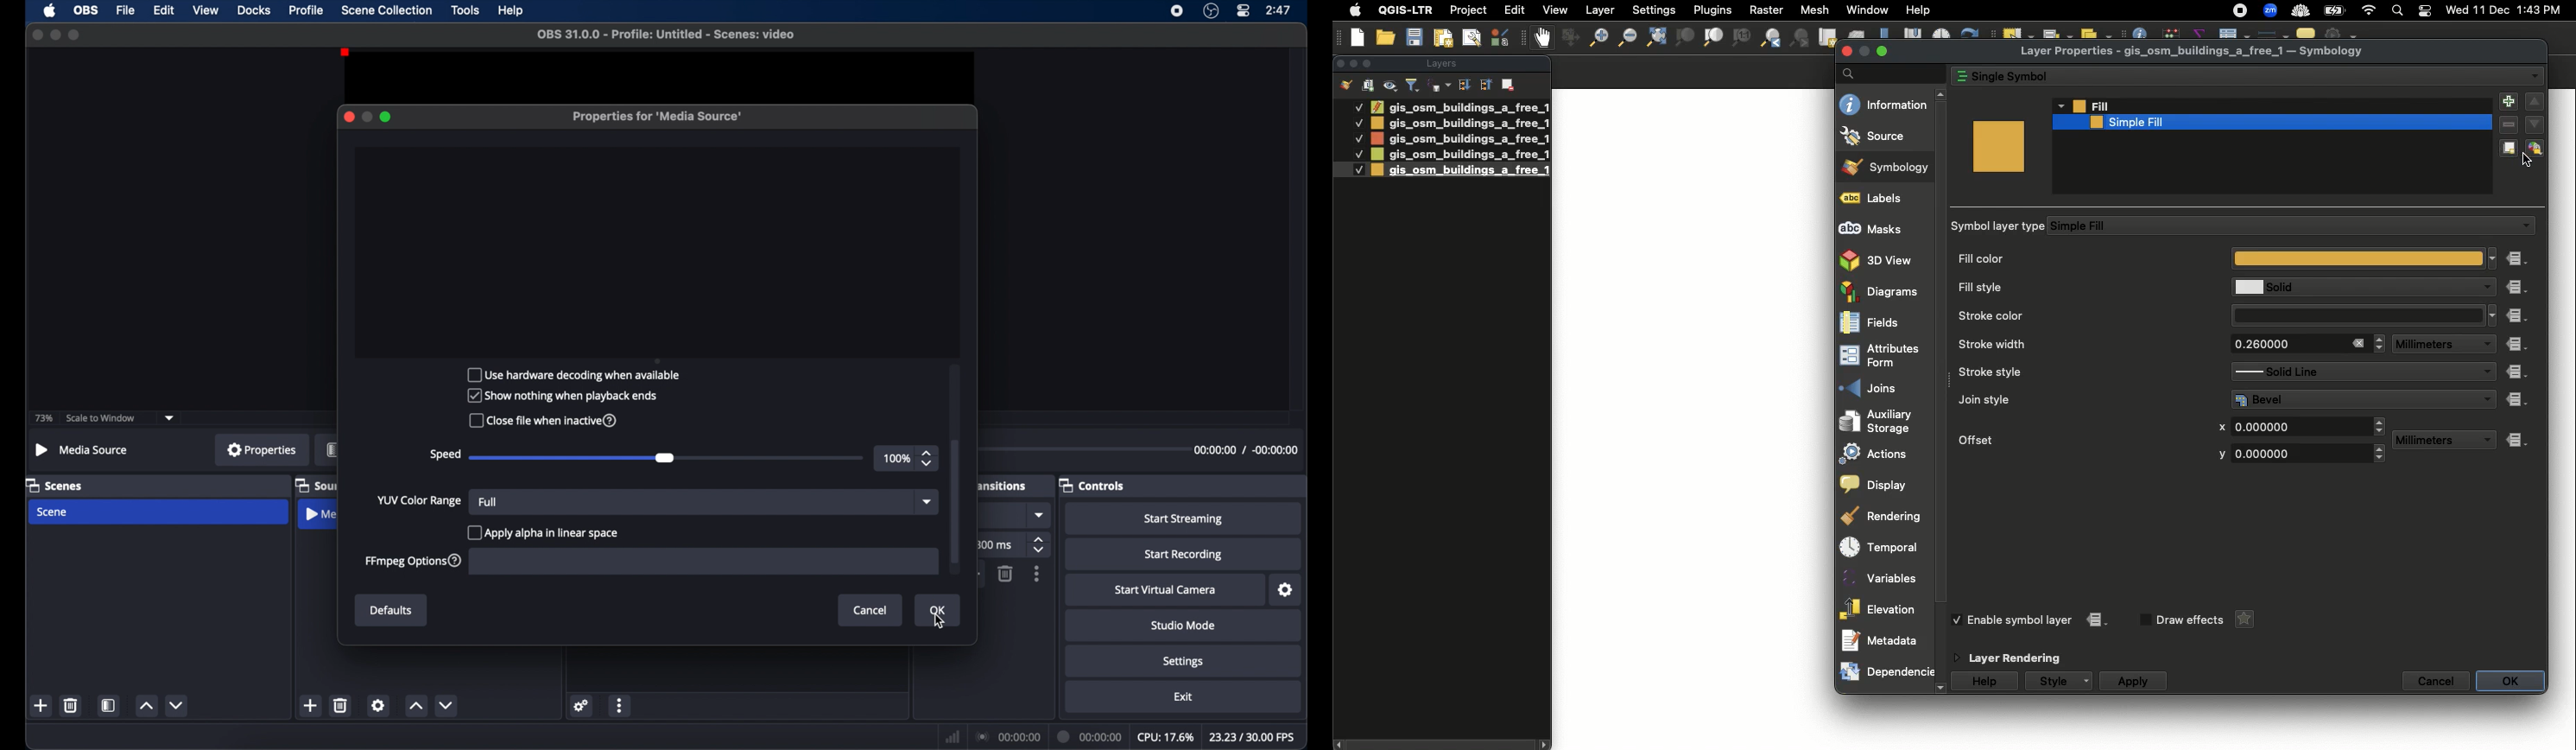  Describe the element at coordinates (2381, 426) in the screenshot. I see `Drop down` at that location.